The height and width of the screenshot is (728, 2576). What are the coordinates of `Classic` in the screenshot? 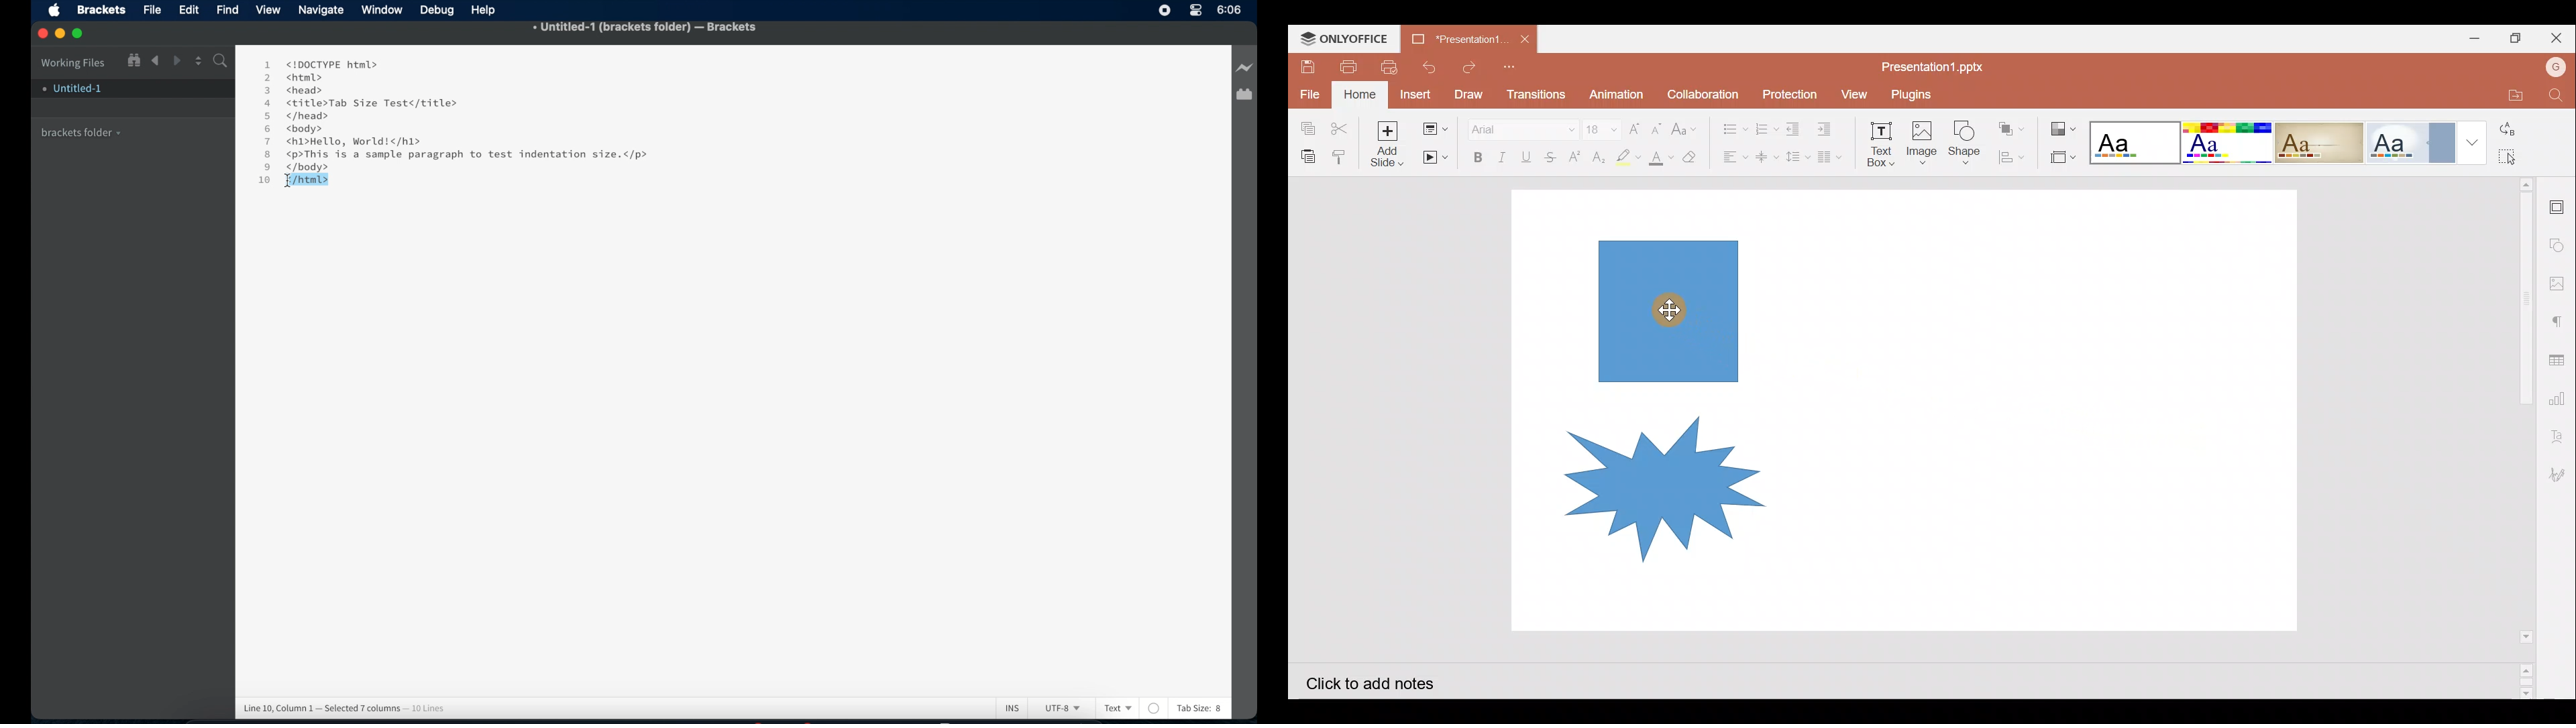 It's located at (2319, 140).